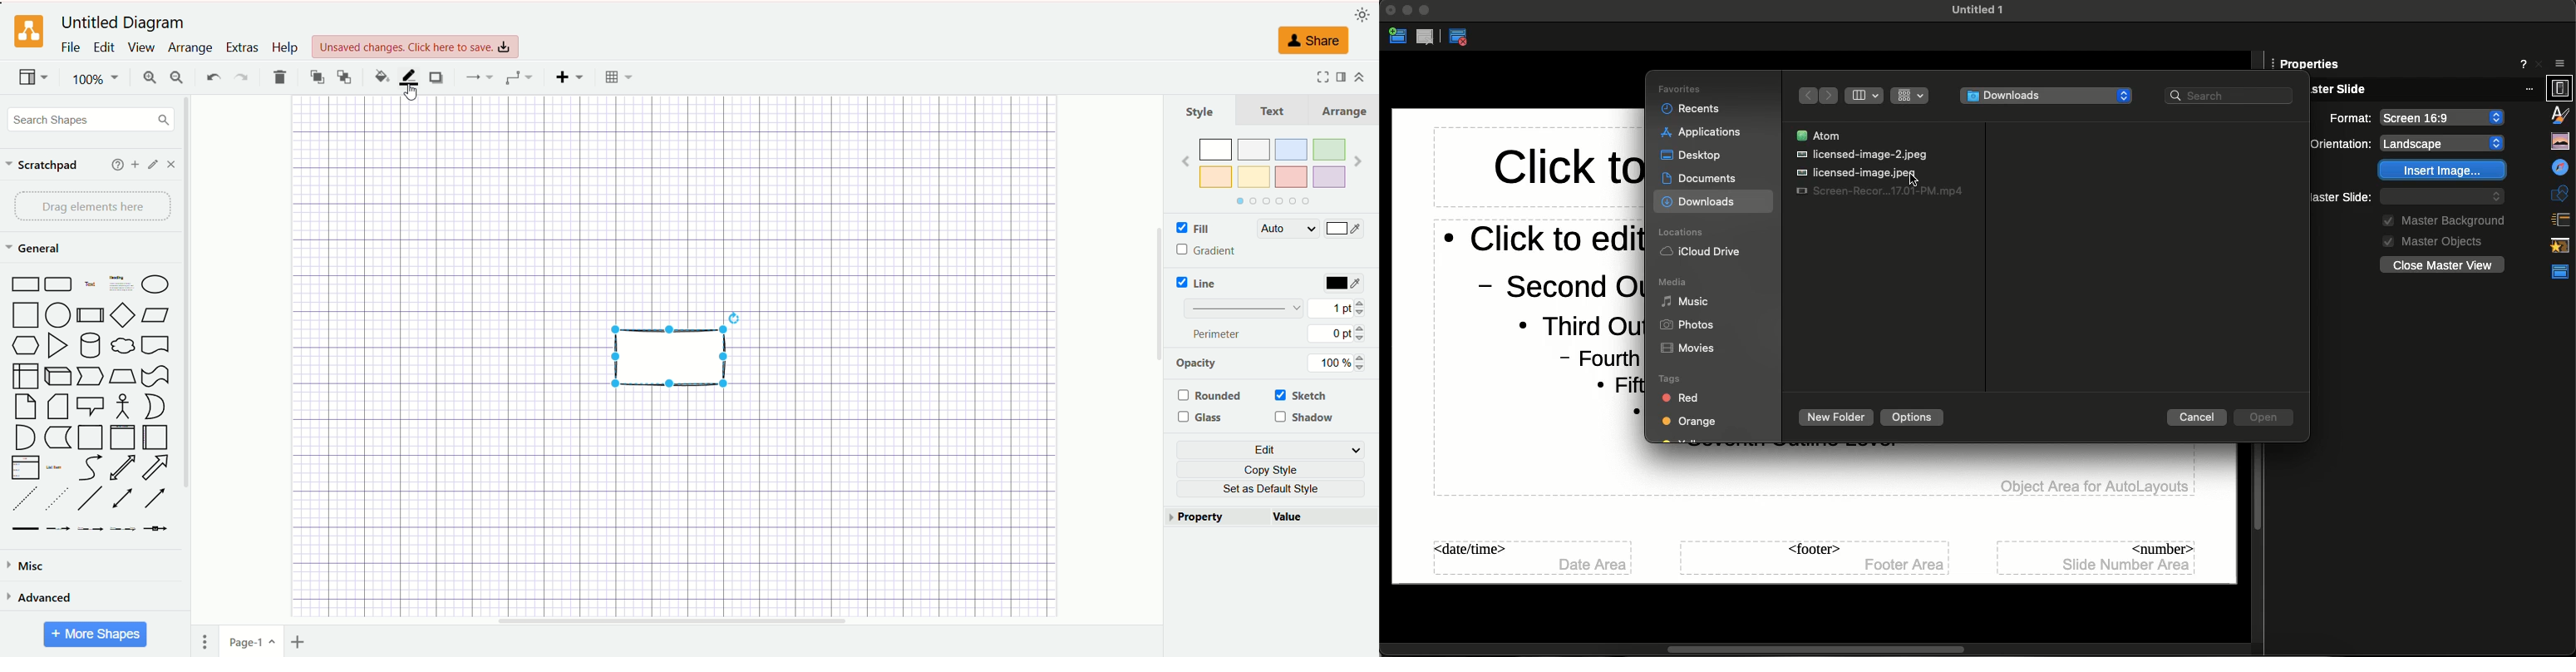  Describe the element at coordinates (1196, 364) in the screenshot. I see `opacity` at that location.